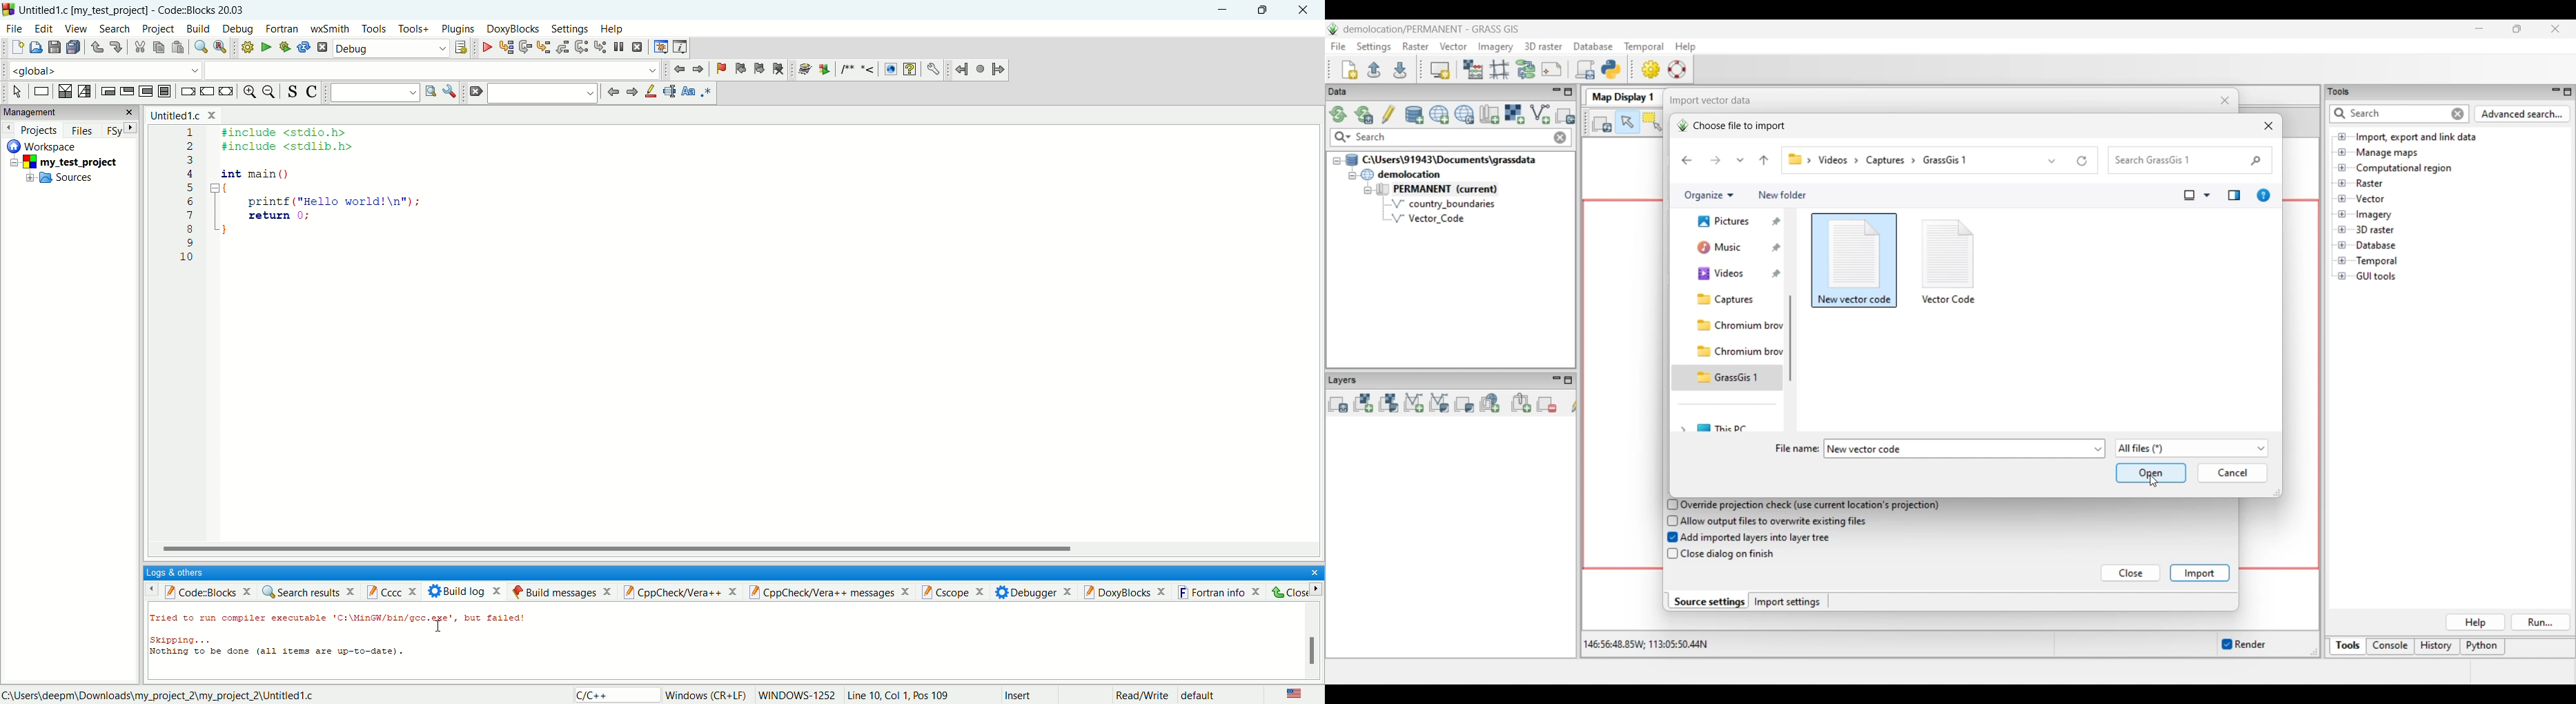  Describe the element at coordinates (158, 695) in the screenshot. I see `location` at that location.